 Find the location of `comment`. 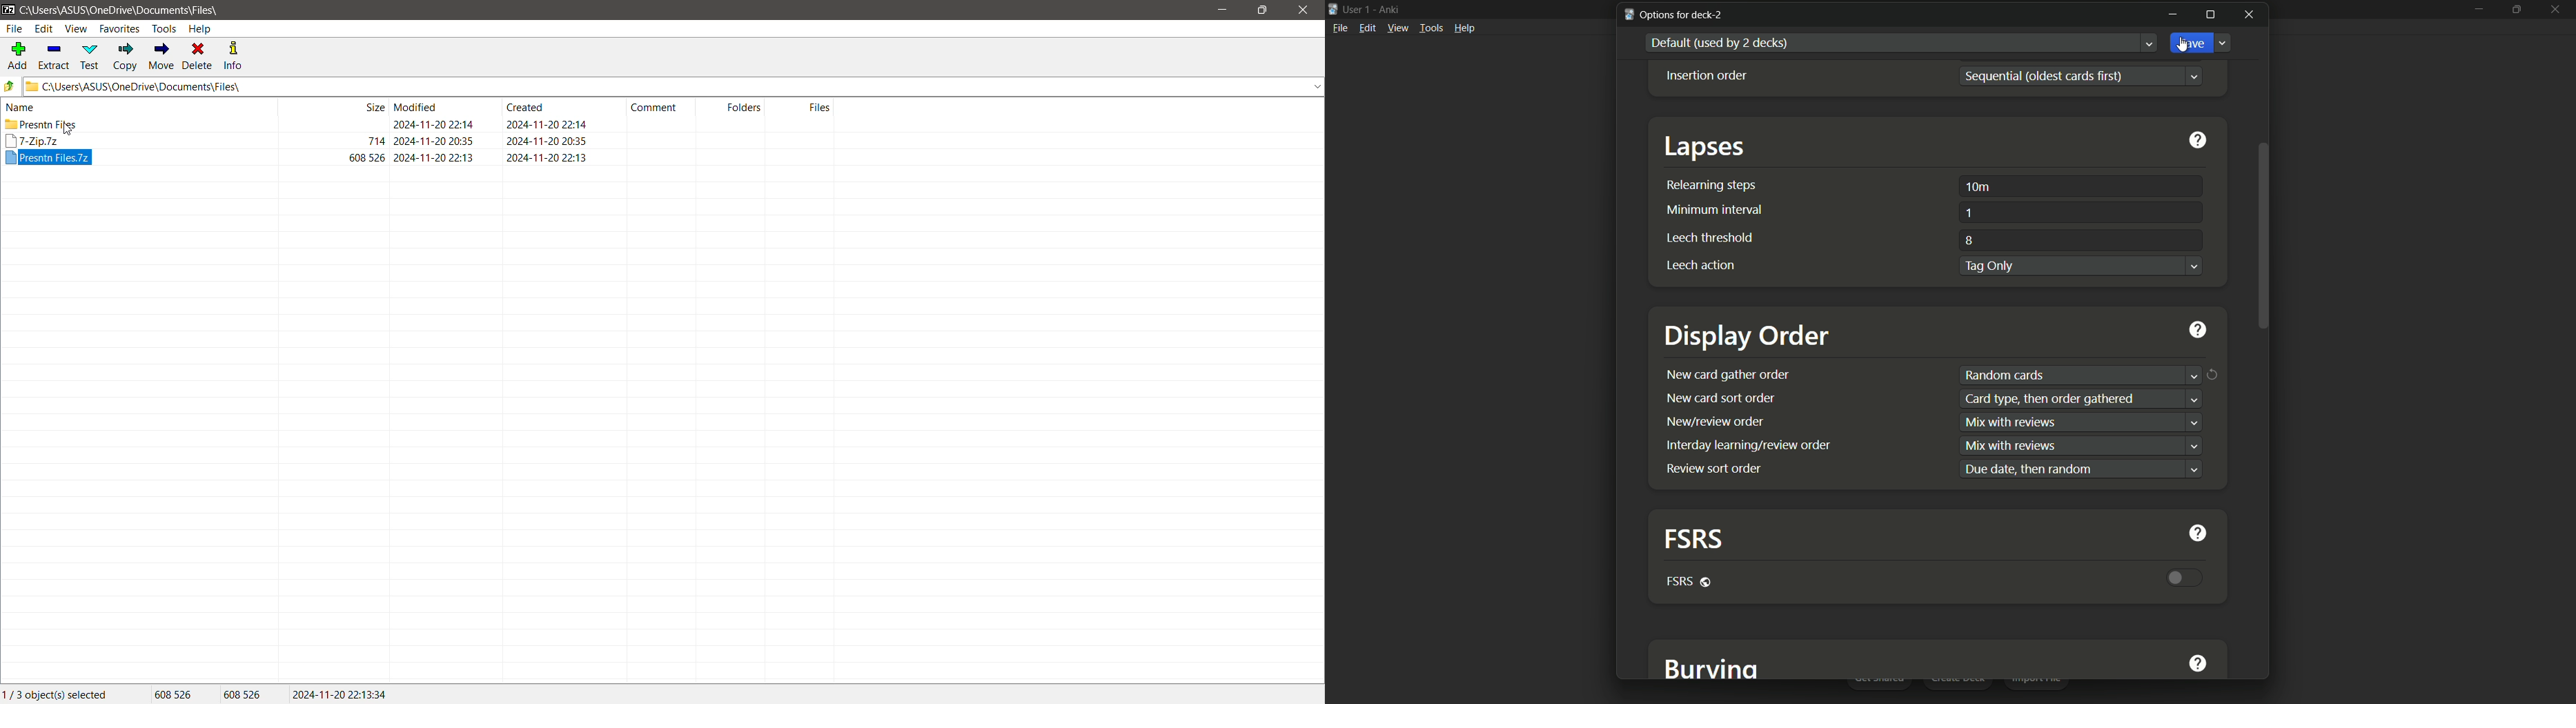

comment is located at coordinates (654, 108).